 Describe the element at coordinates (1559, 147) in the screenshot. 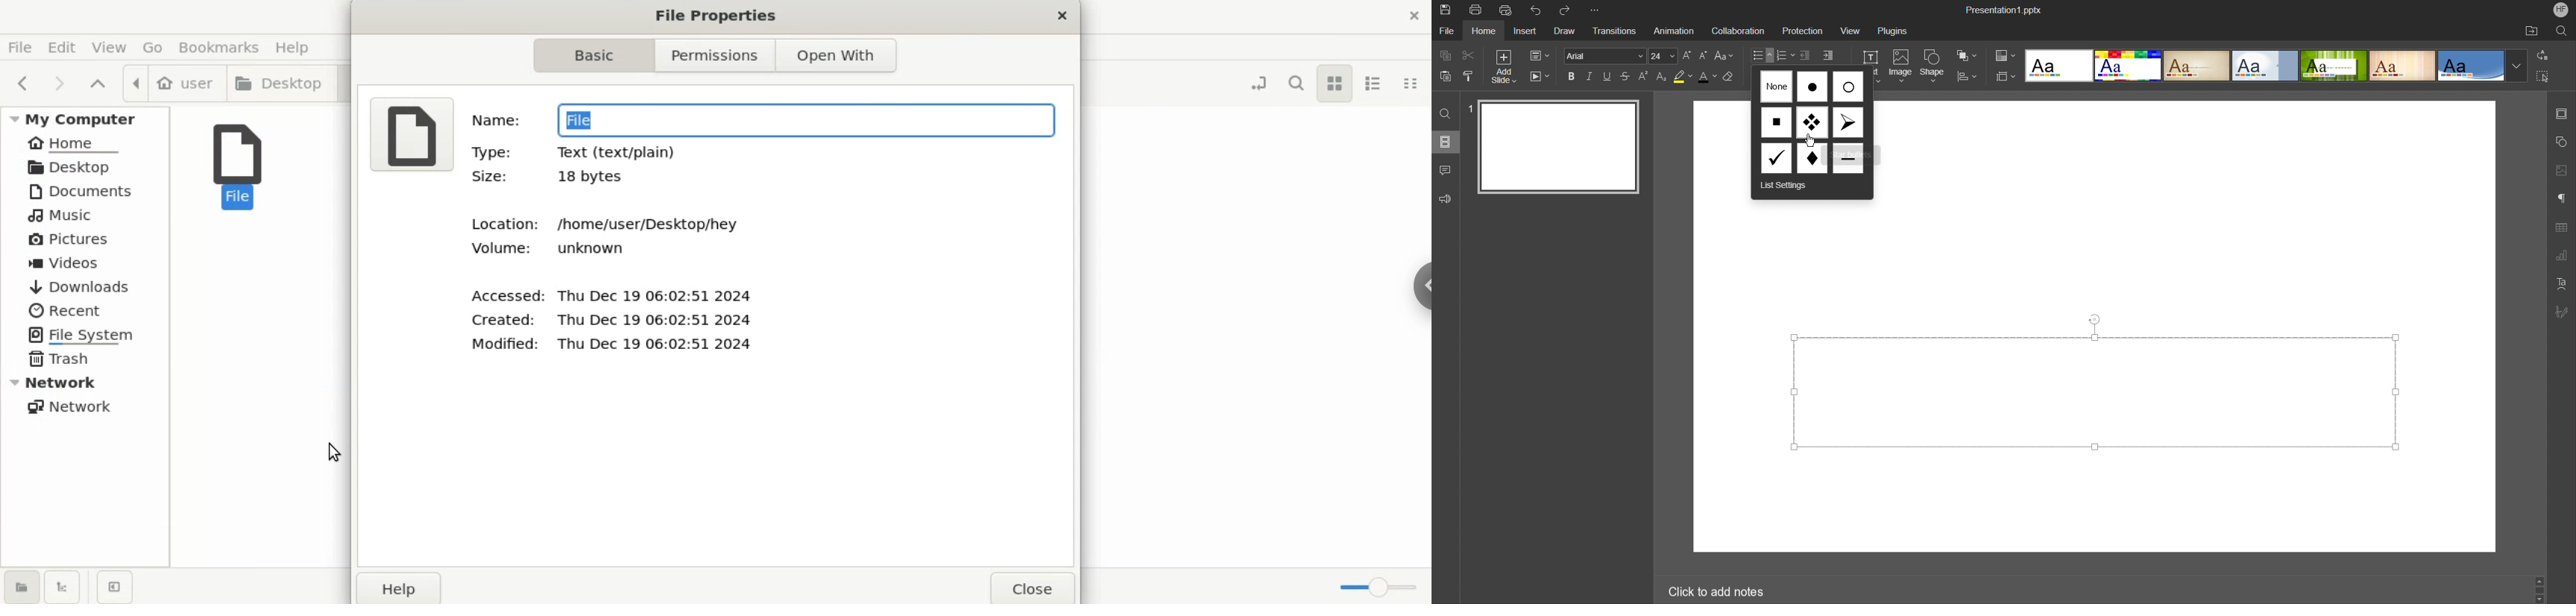

I see `Slide 1` at that location.